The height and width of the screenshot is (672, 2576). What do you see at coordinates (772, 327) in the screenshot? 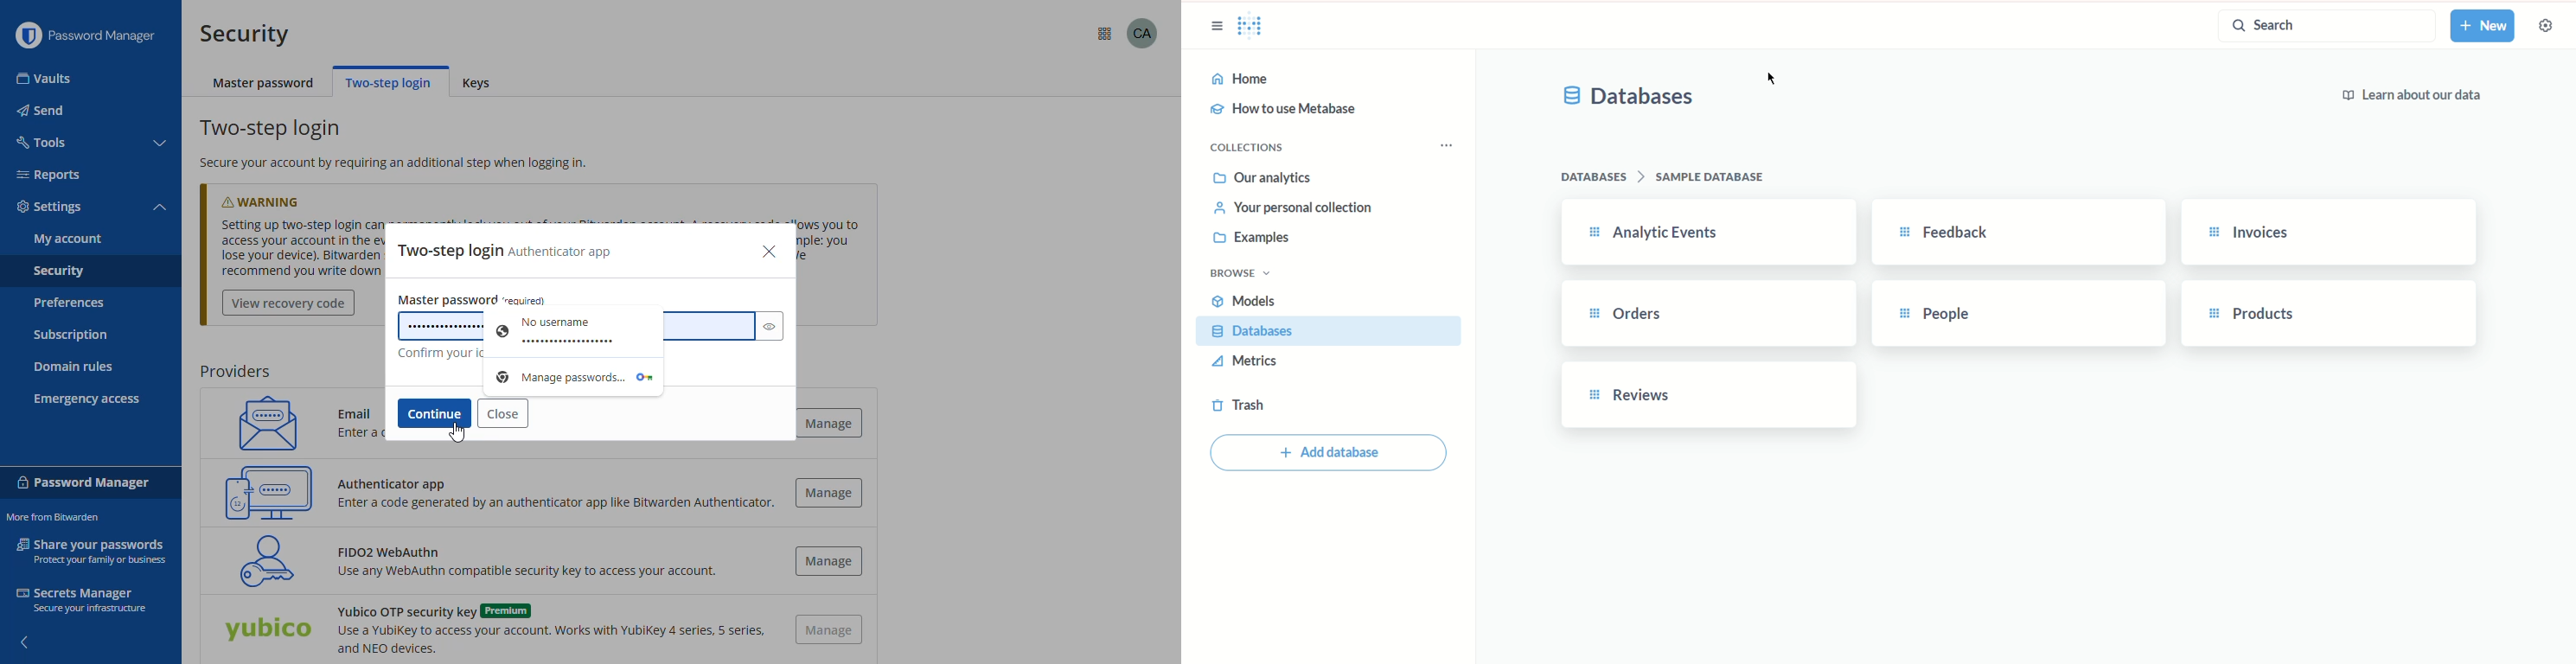
I see `toggle visibility` at bounding box center [772, 327].